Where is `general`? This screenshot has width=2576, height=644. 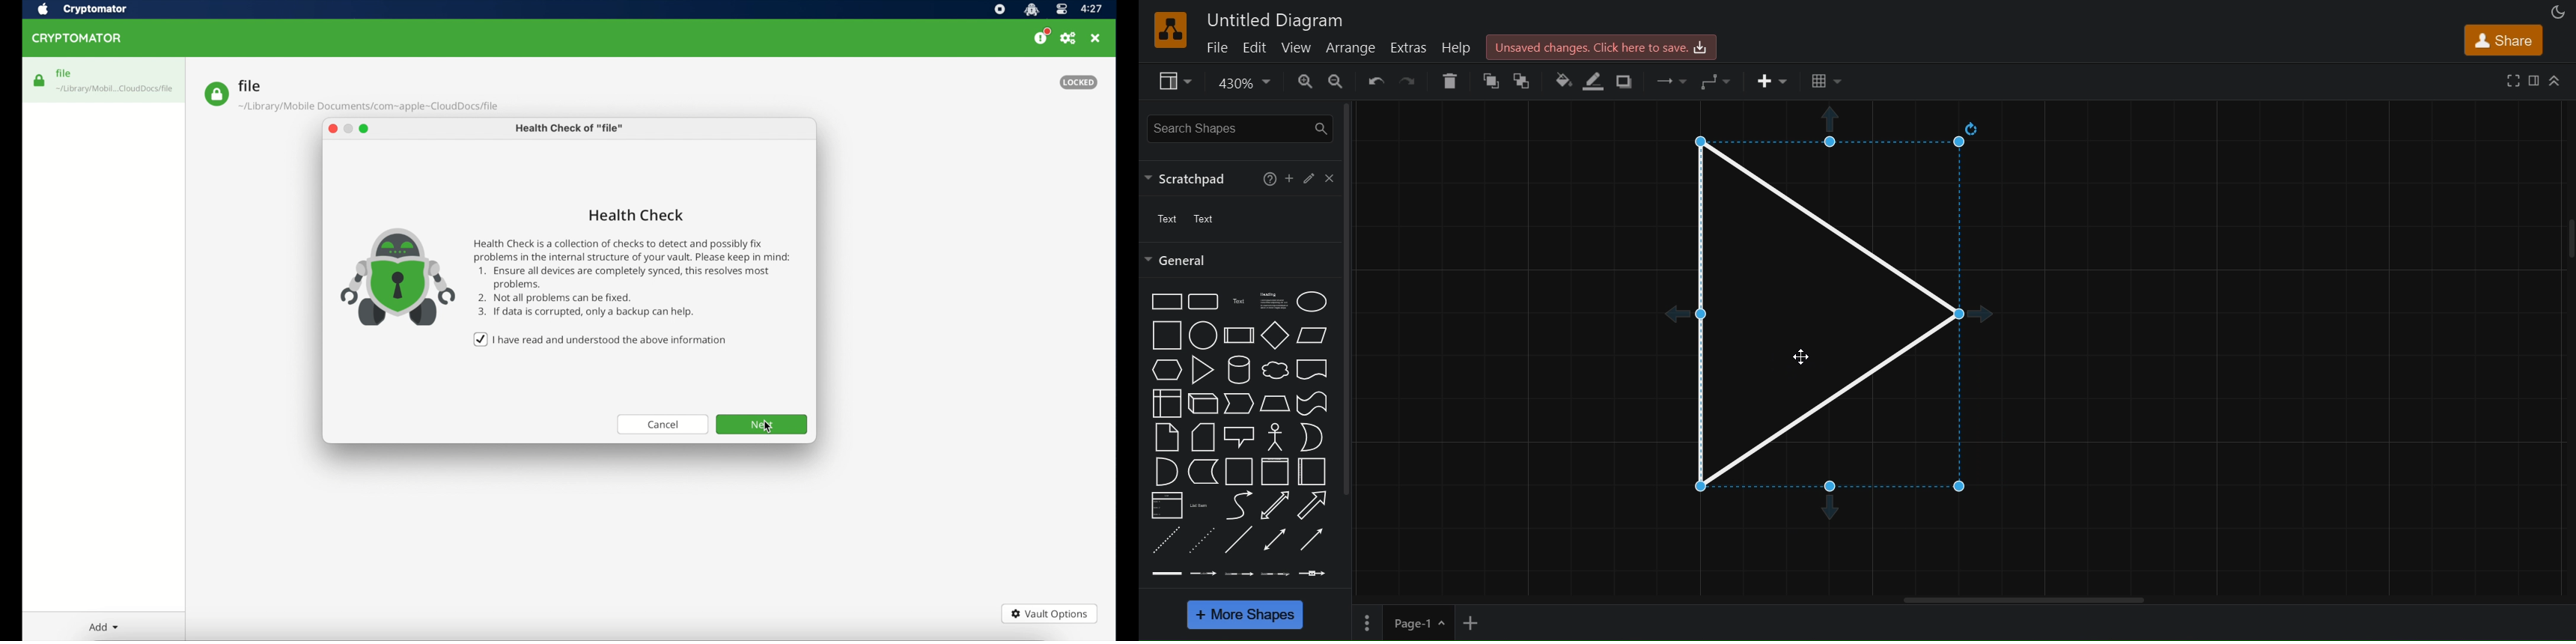
general is located at coordinates (1180, 261).